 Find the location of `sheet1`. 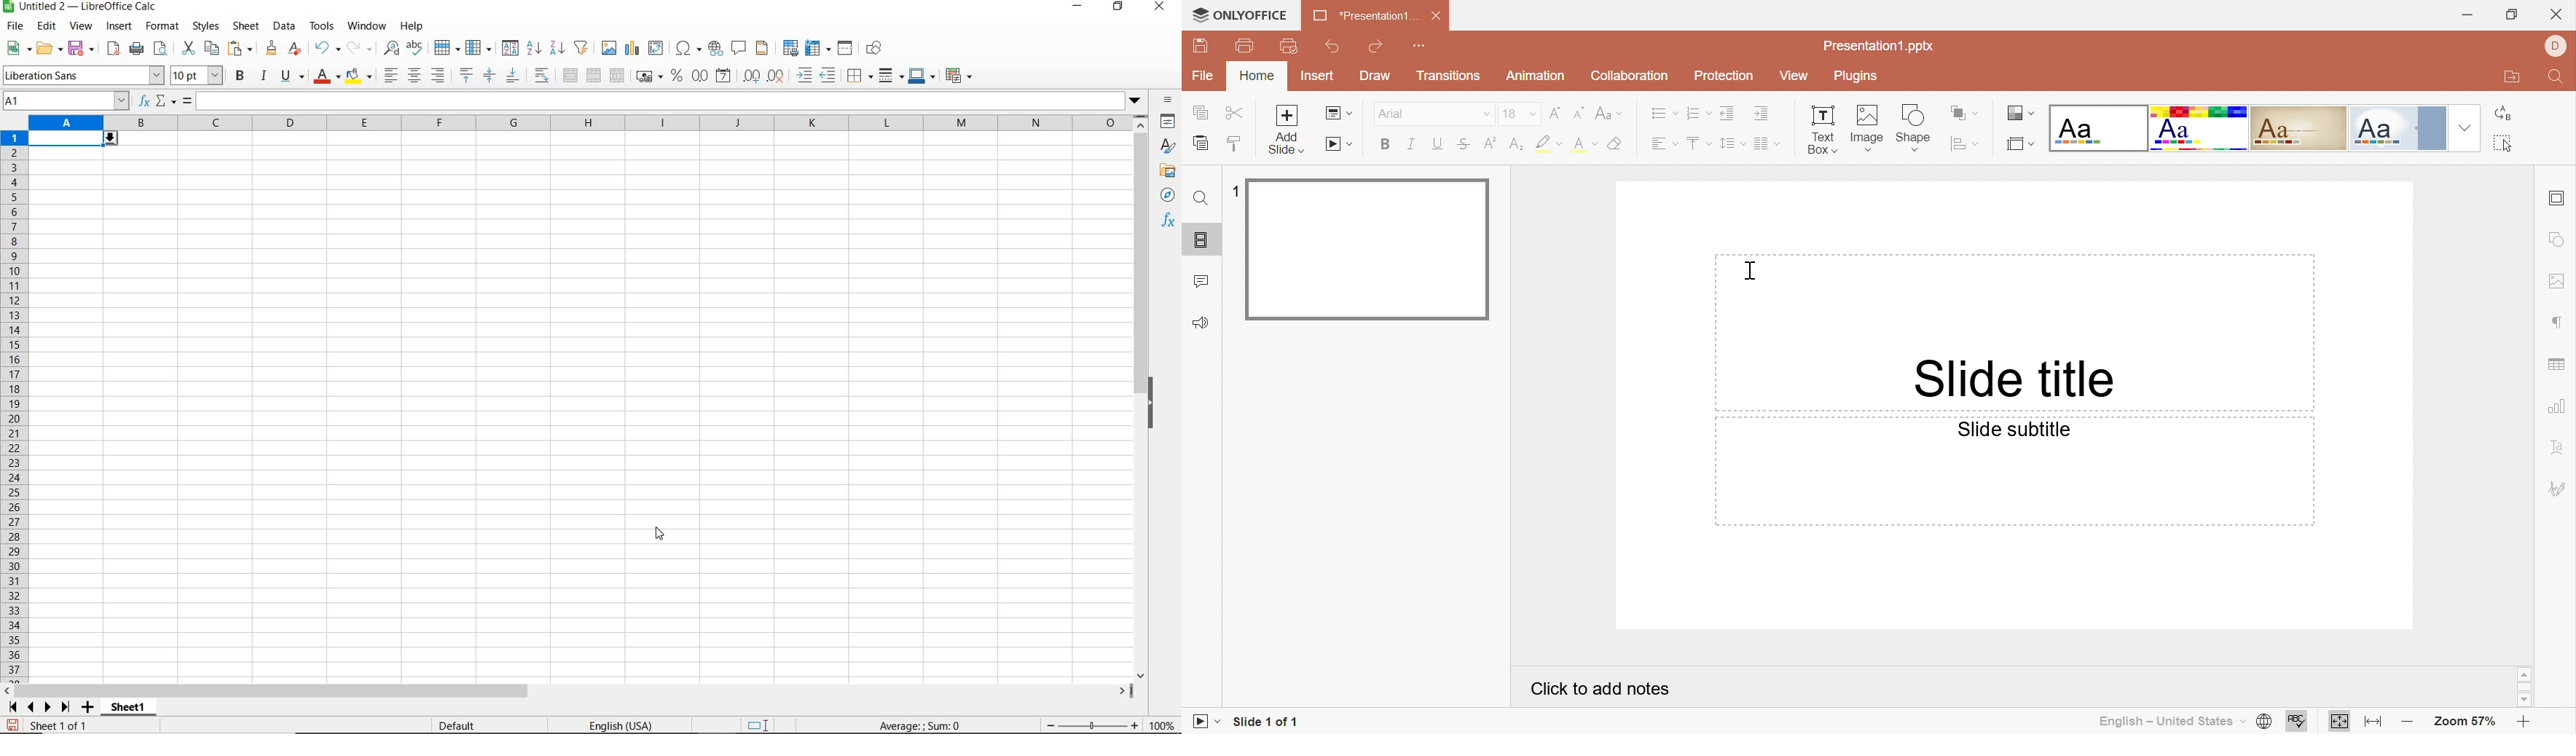

sheet1 is located at coordinates (127, 709).